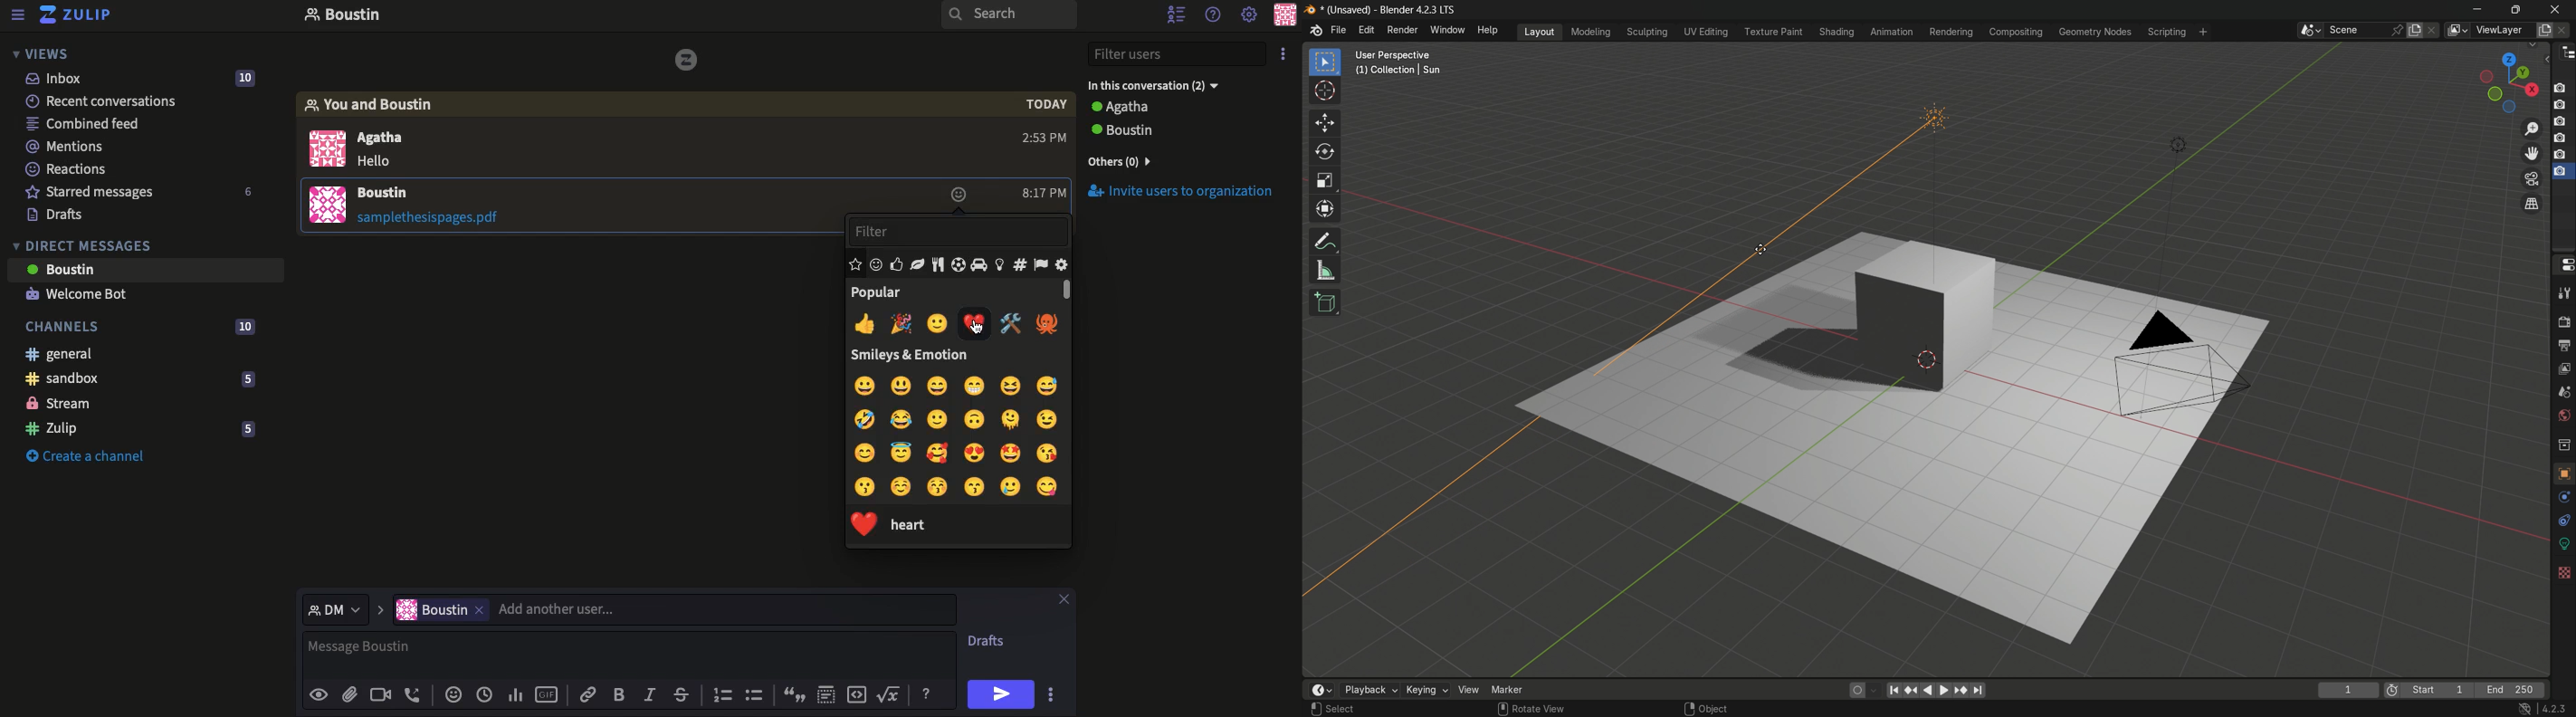  I want to click on layer 2, so click(2559, 104).